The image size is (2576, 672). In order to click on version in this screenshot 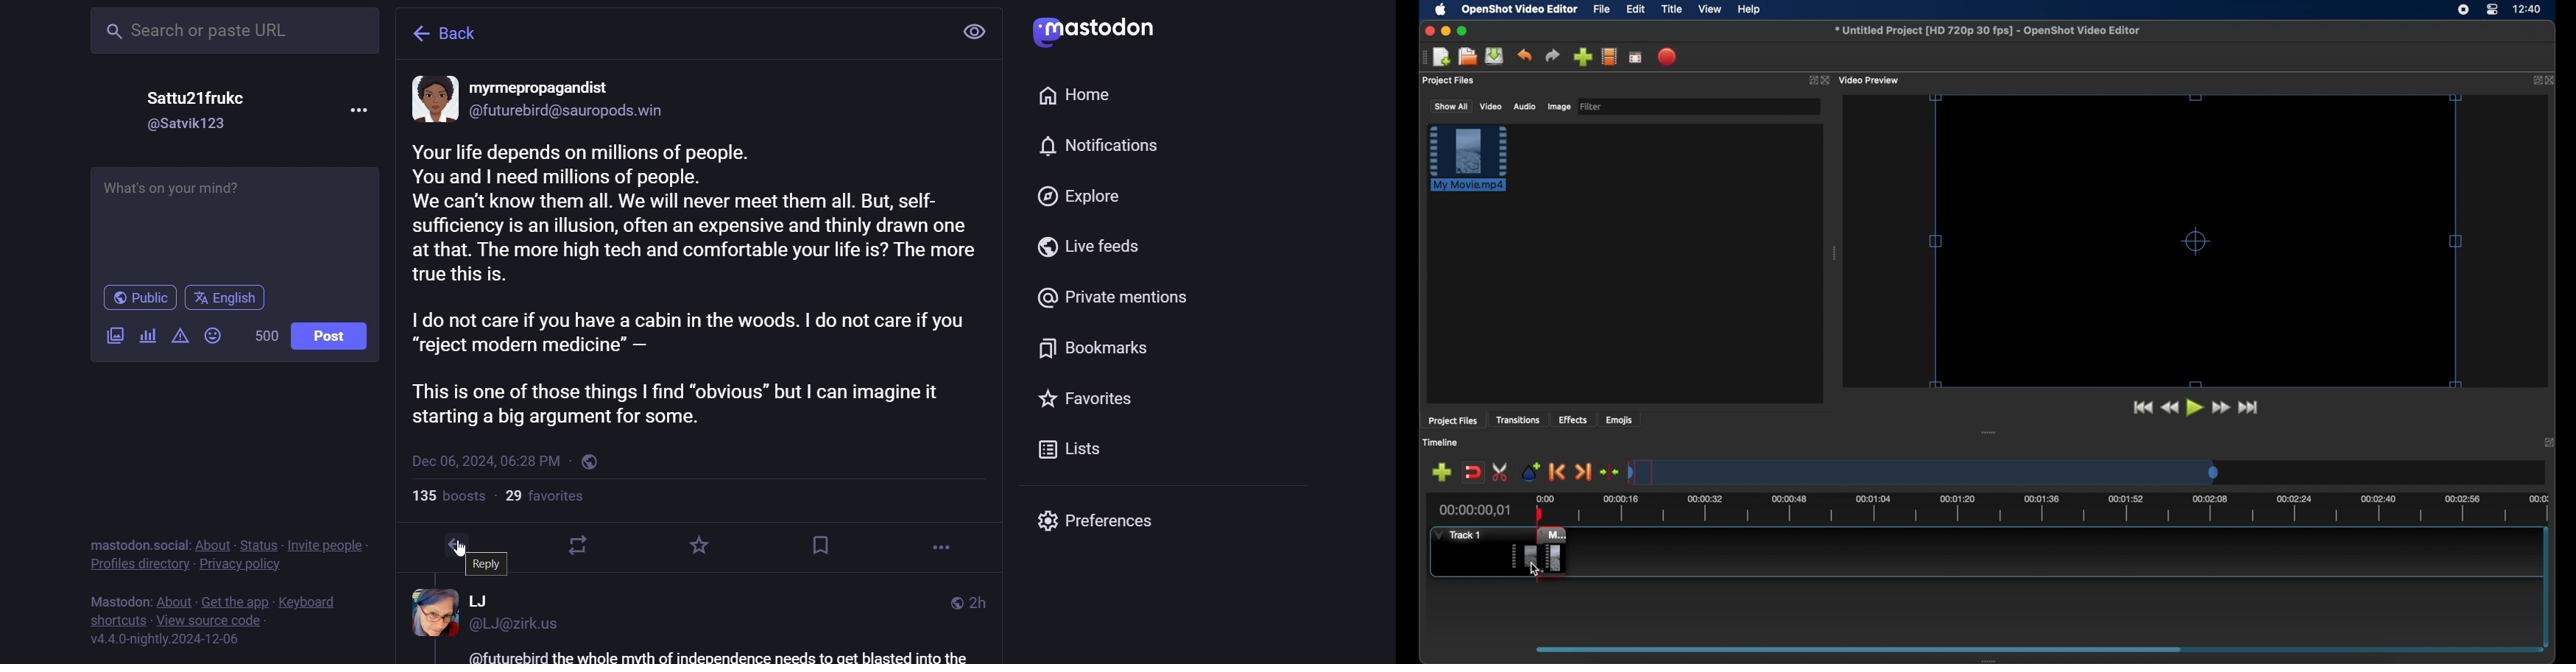, I will do `click(169, 640)`.